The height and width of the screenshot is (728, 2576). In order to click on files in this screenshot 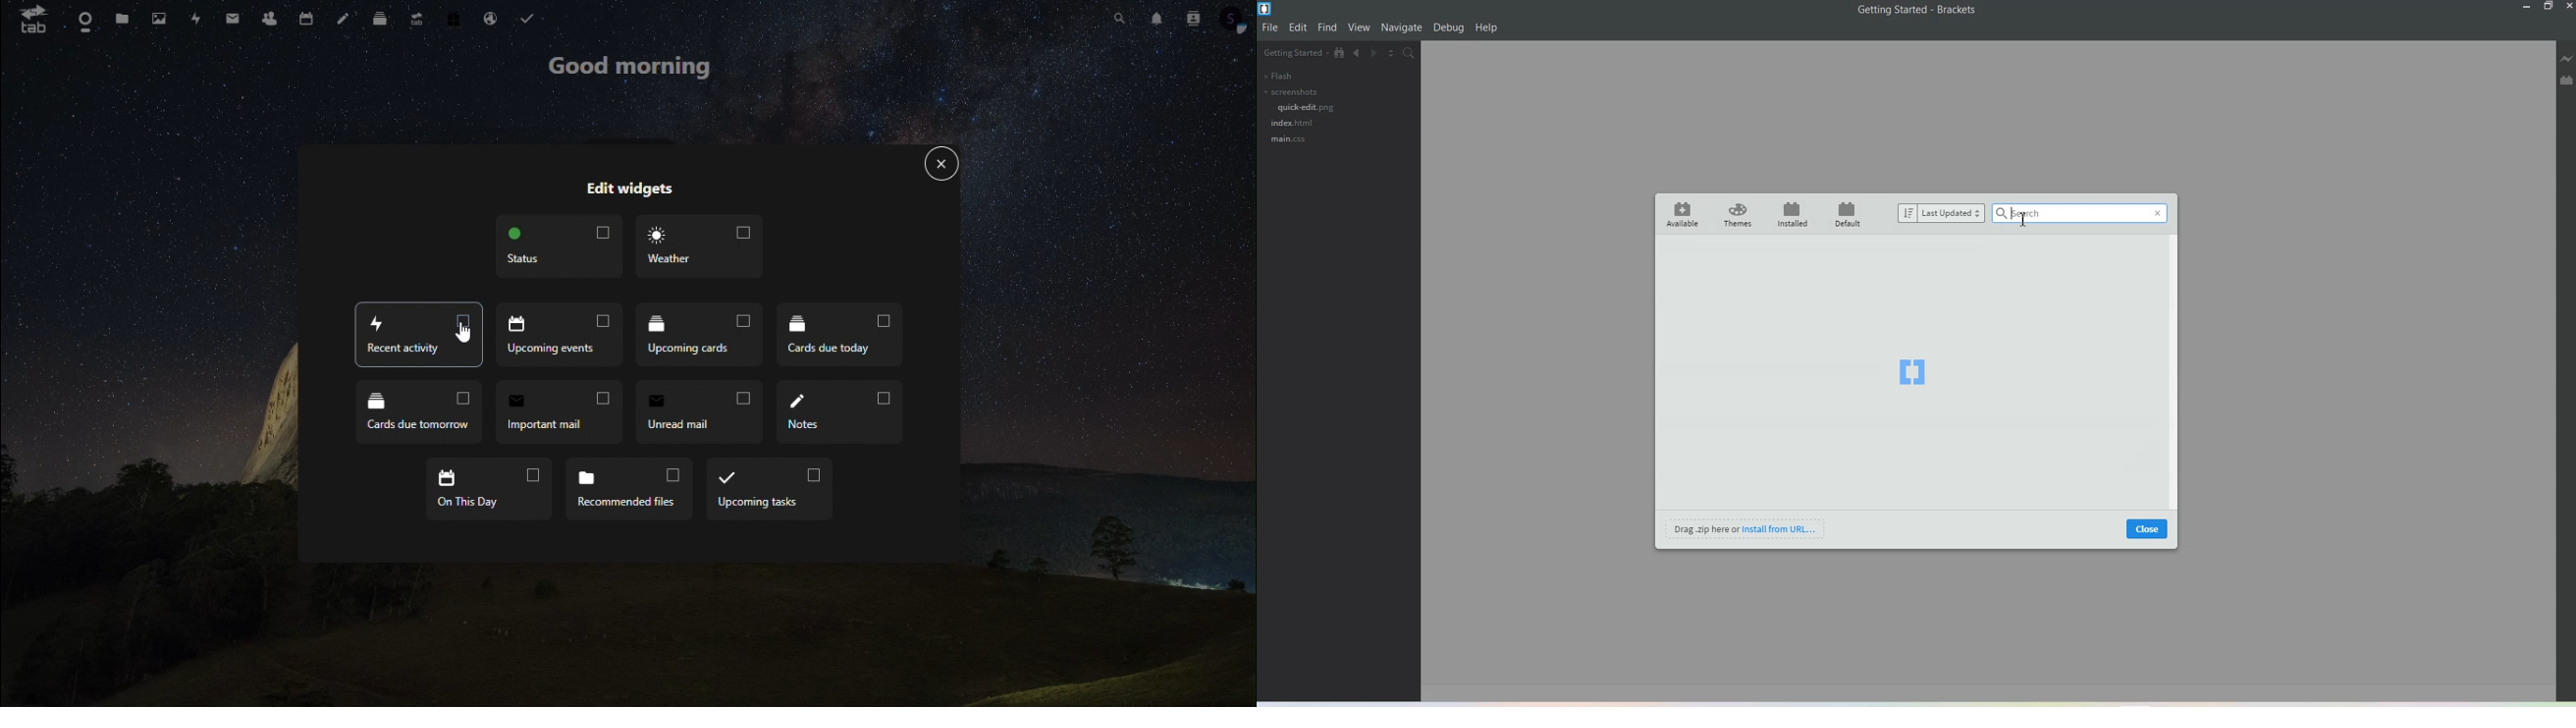, I will do `click(122, 20)`.